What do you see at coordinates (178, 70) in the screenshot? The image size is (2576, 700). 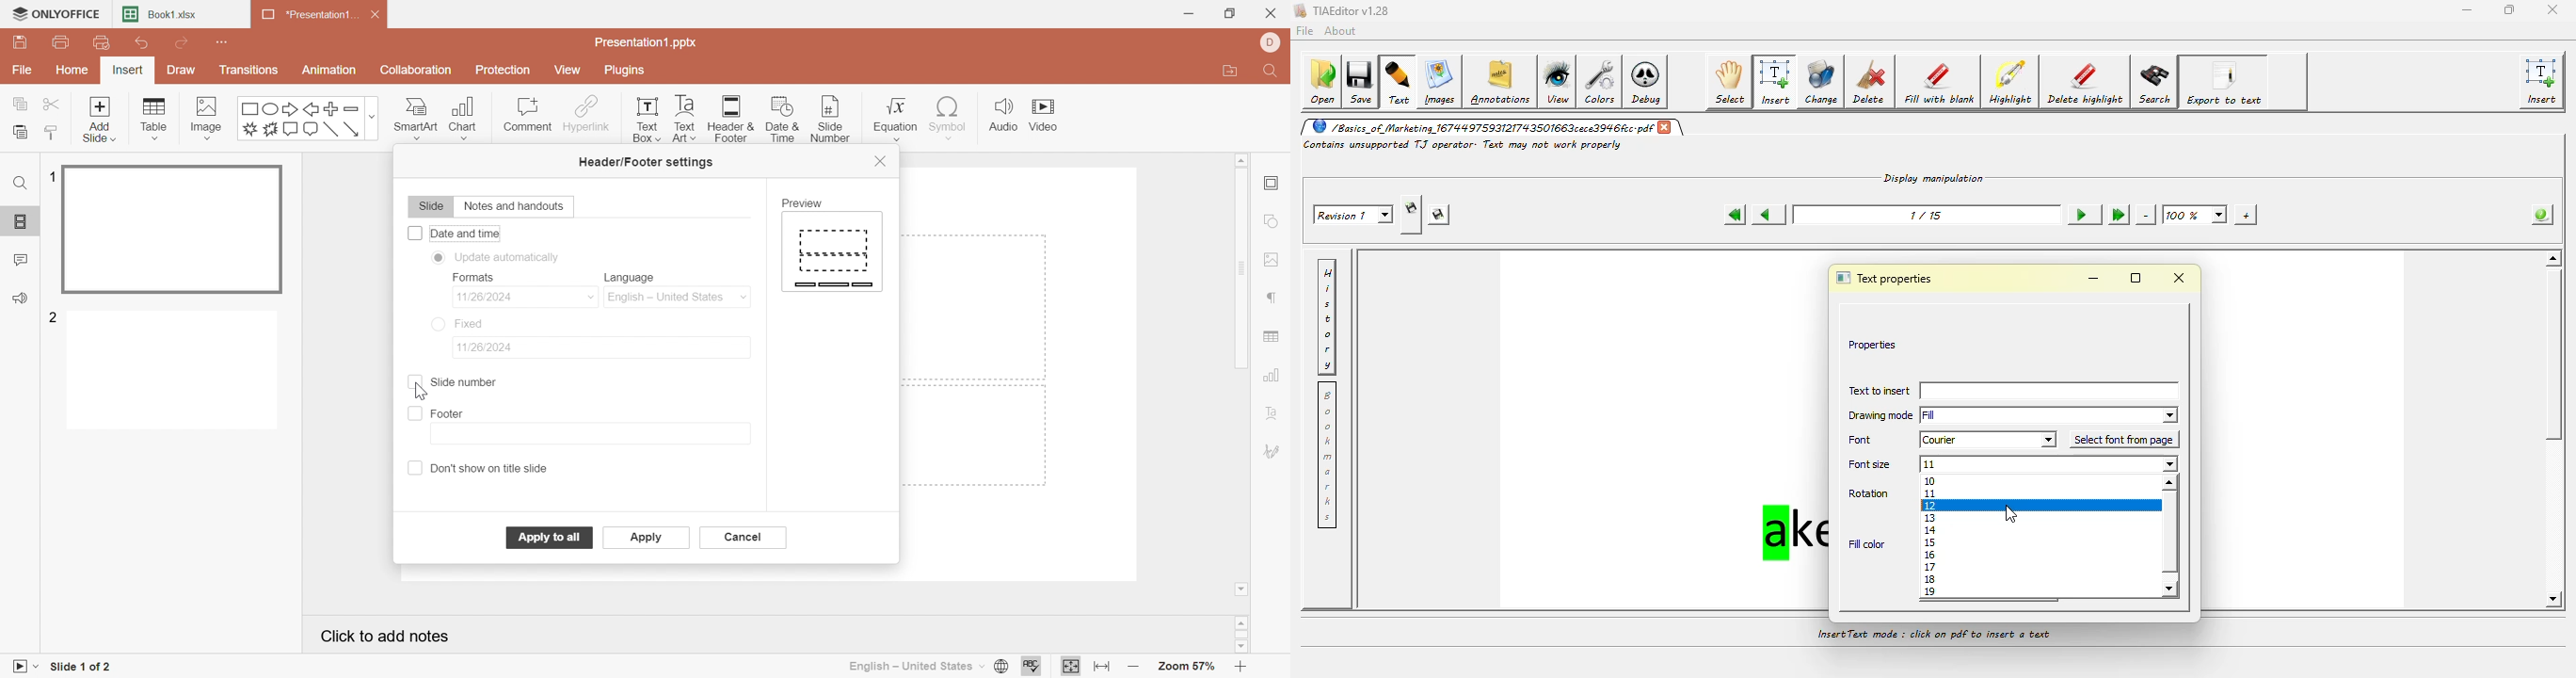 I see `Draw` at bounding box center [178, 70].